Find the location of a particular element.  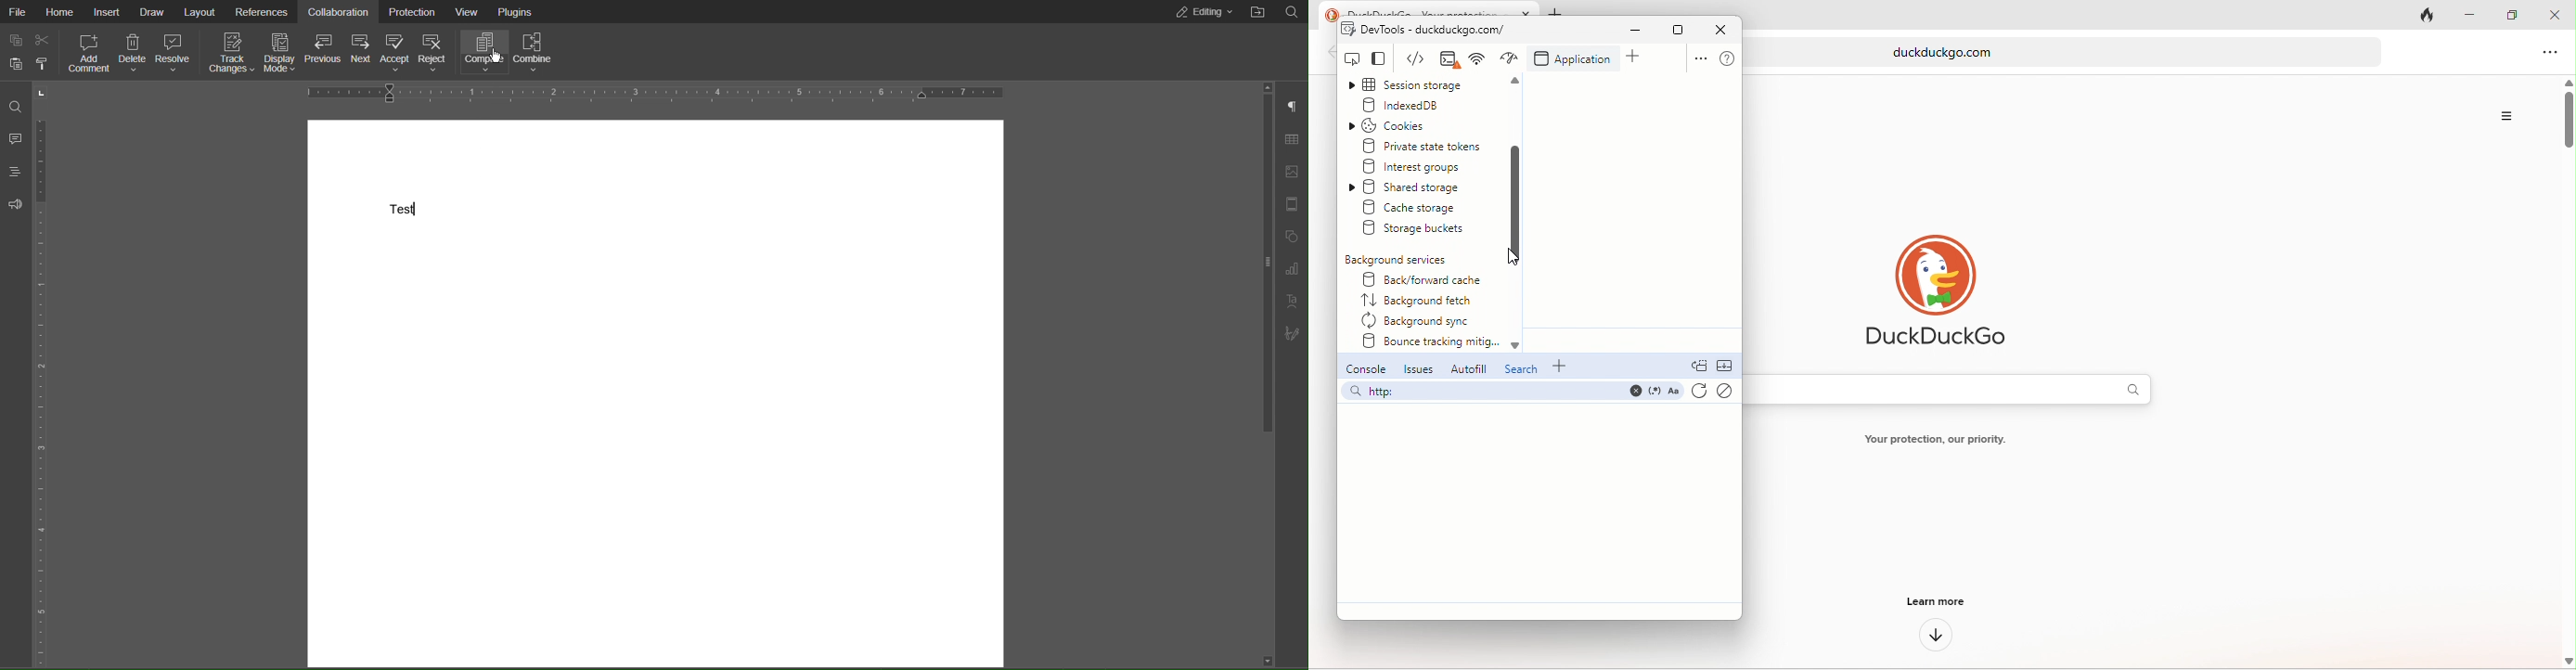

Comment is located at coordinates (16, 139).